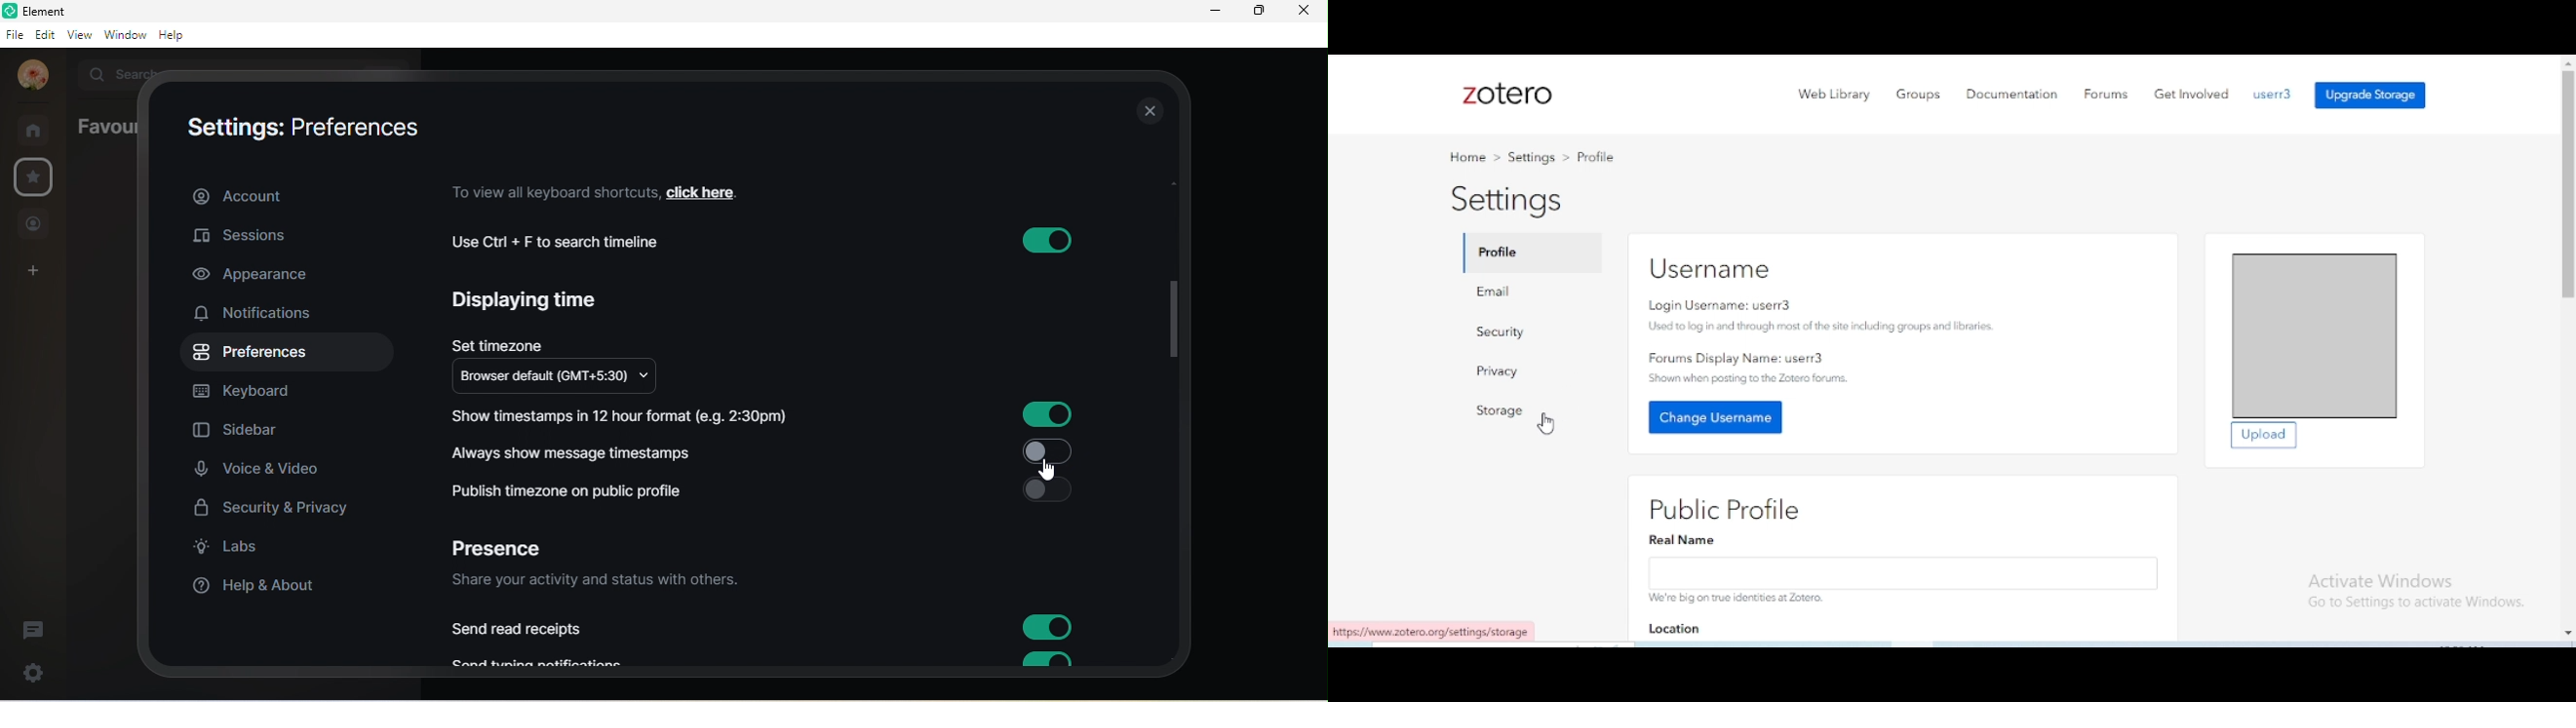  I want to click on presence, so click(508, 544).